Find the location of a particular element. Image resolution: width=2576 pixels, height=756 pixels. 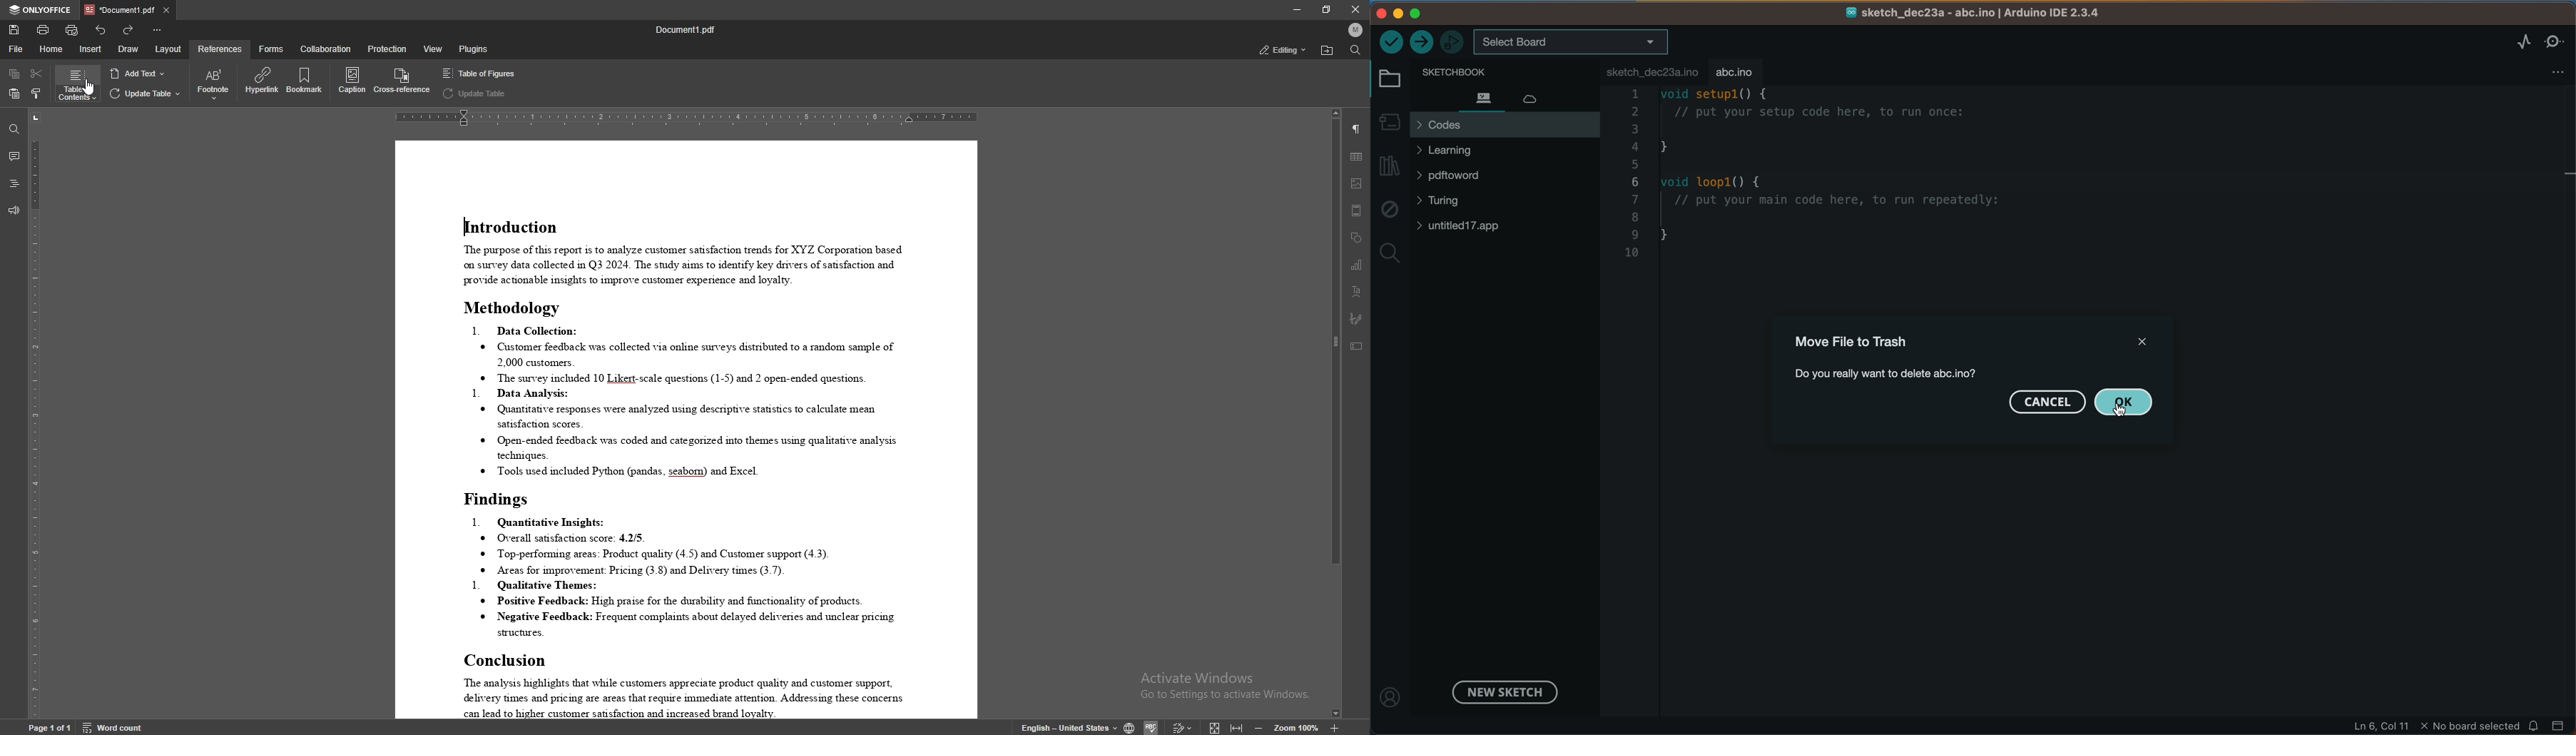

zoom is located at coordinates (1301, 726).